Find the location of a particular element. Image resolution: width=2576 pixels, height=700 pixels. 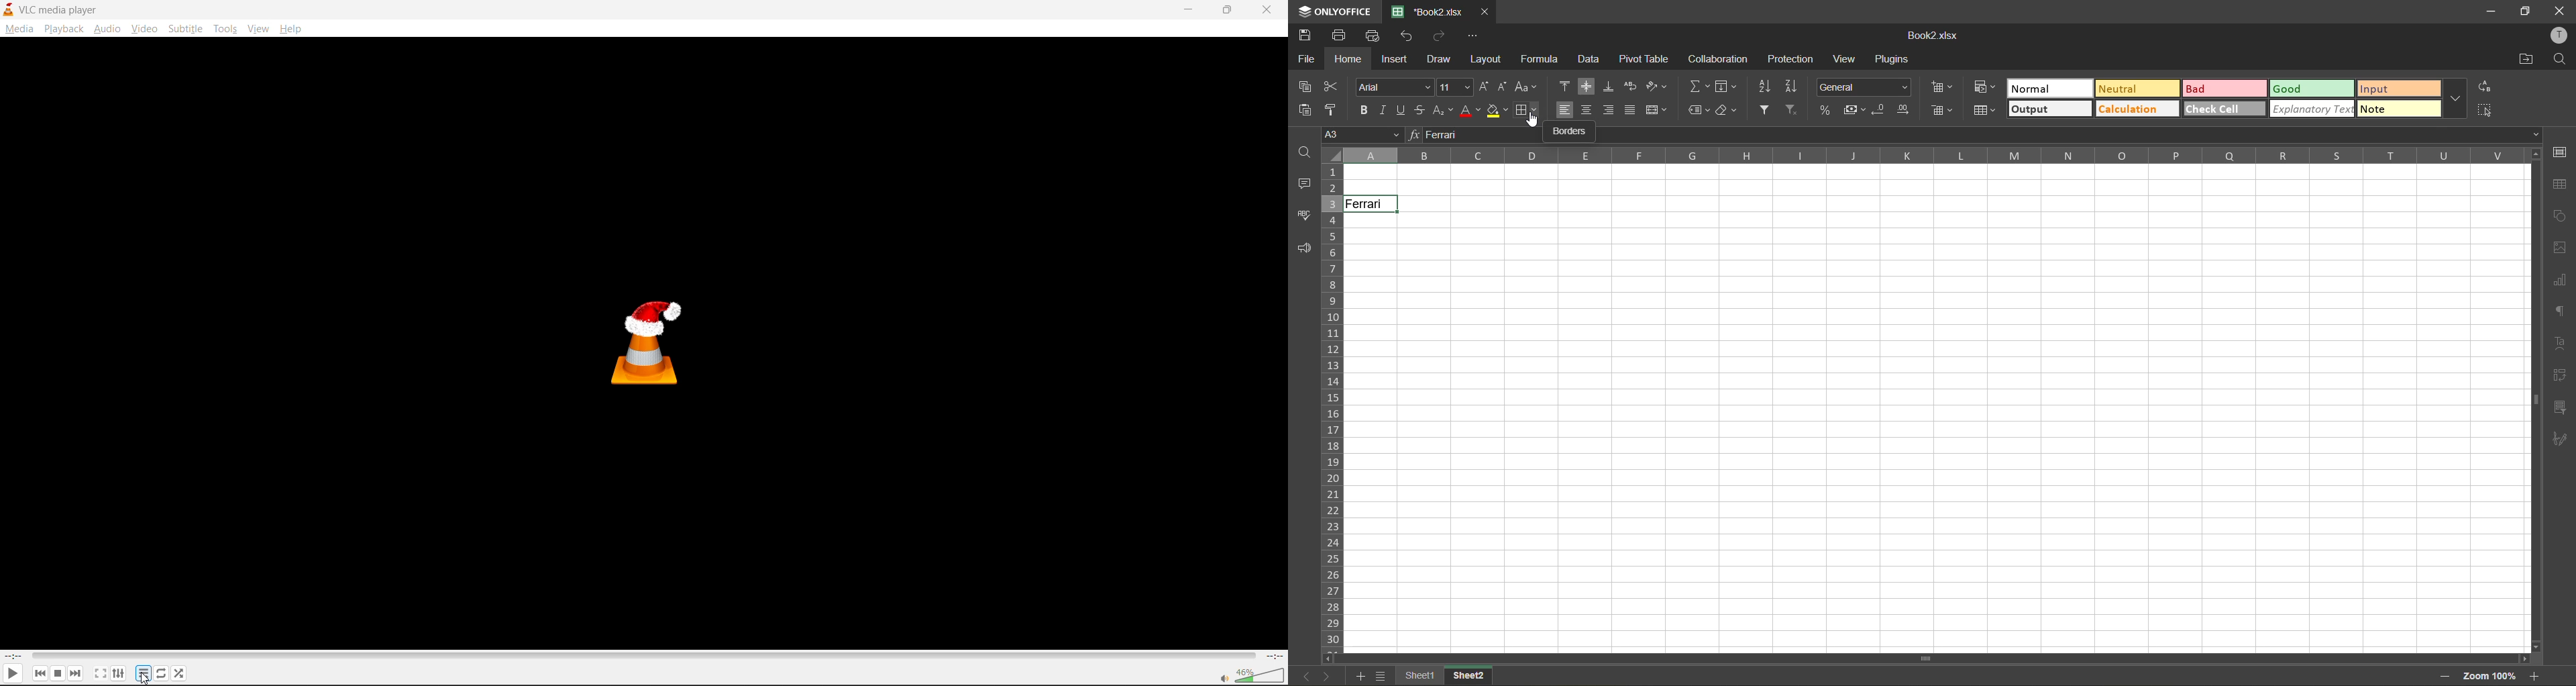

scroll up is located at coordinates (2534, 155).